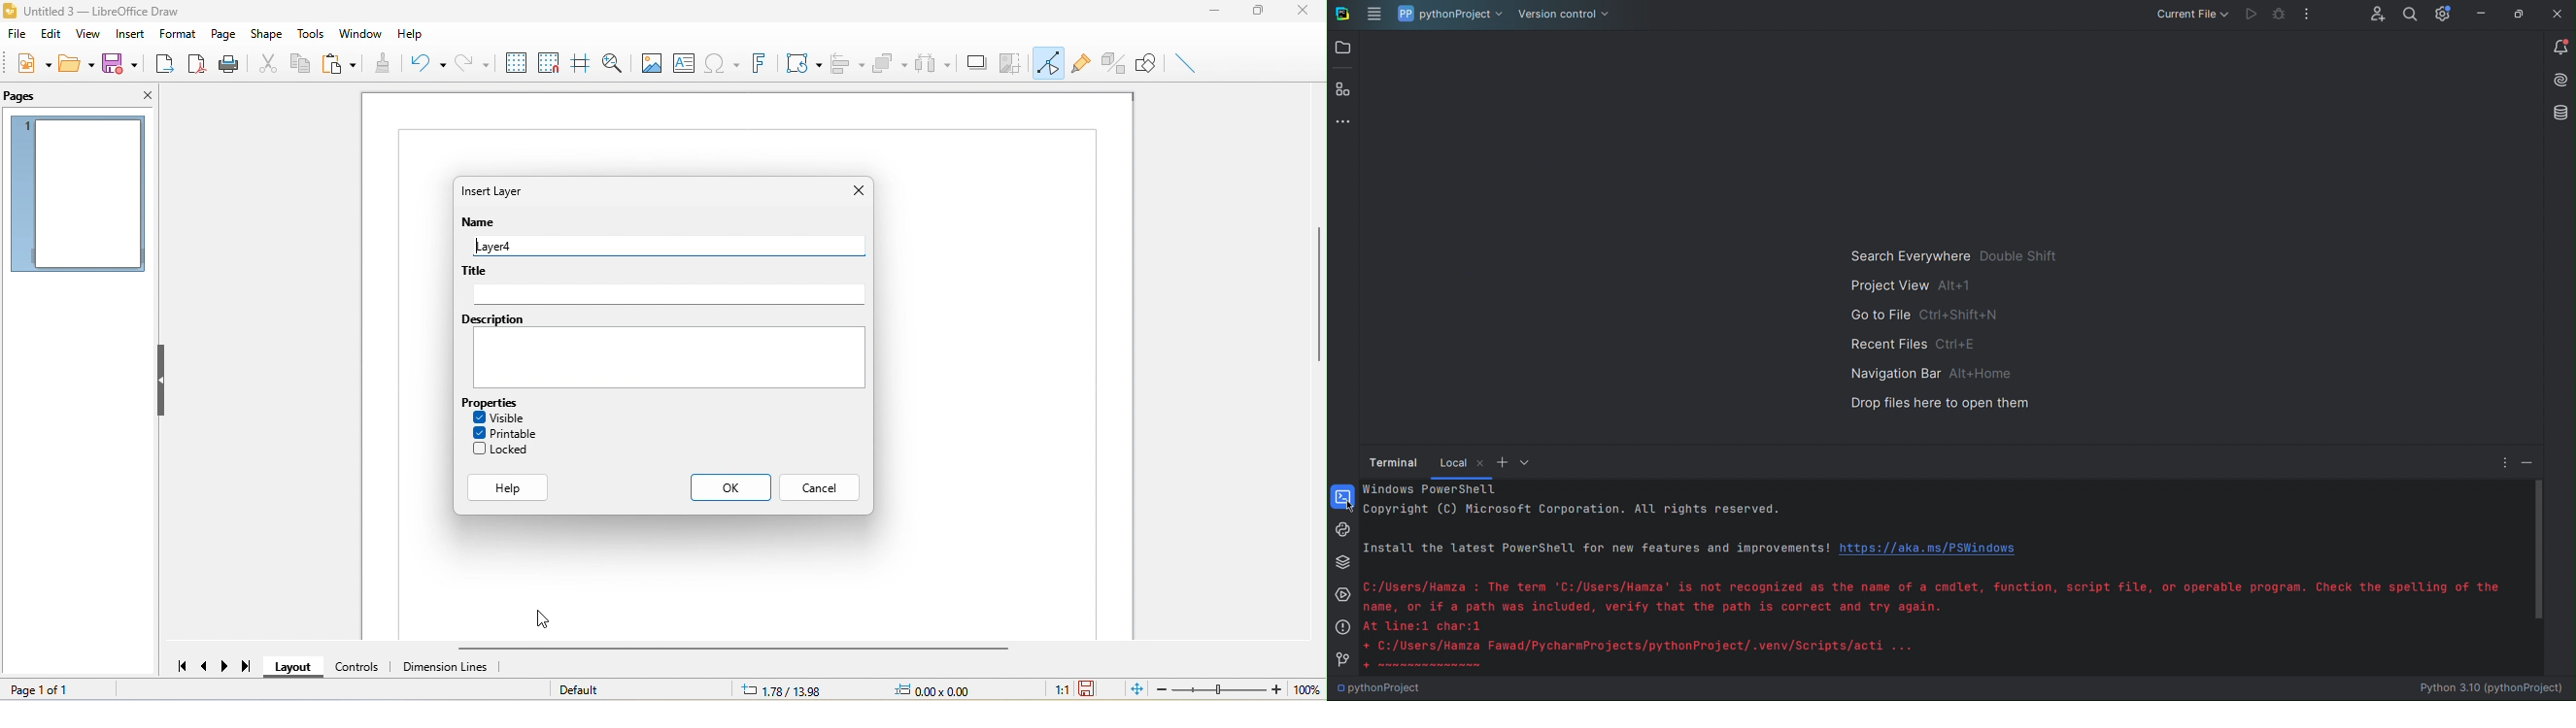 The height and width of the screenshot is (728, 2576). I want to click on Close, so click(861, 190).